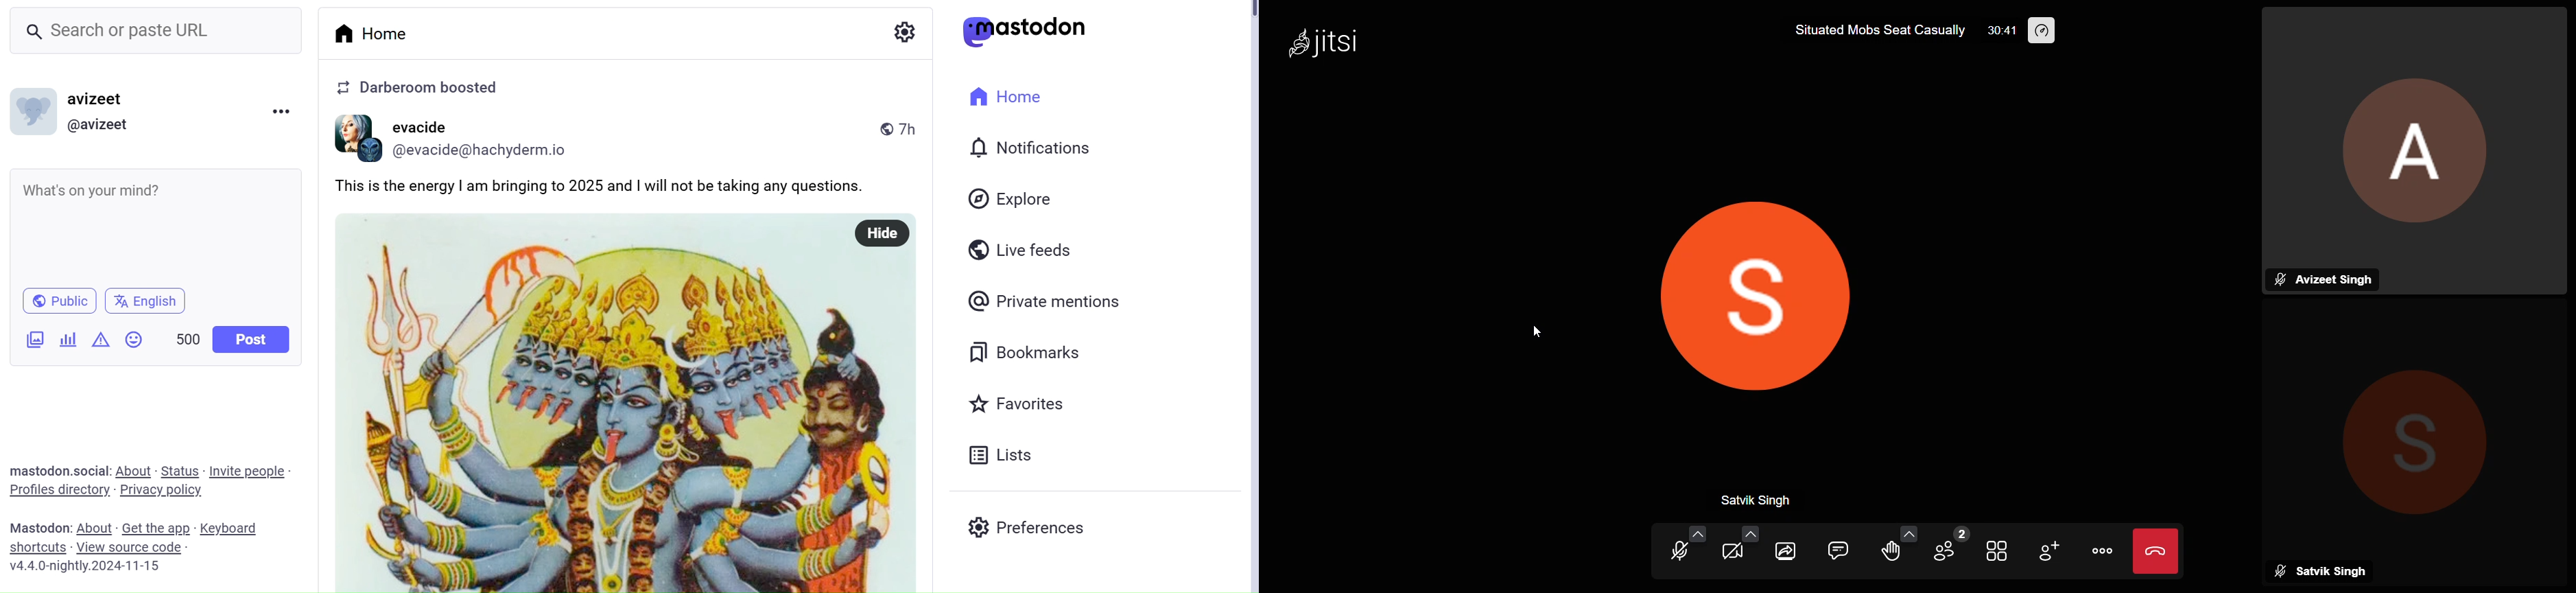 This screenshot has width=2576, height=616. What do you see at coordinates (1347, 45) in the screenshot?
I see `jitsi` at bounding box center [1347, 45].